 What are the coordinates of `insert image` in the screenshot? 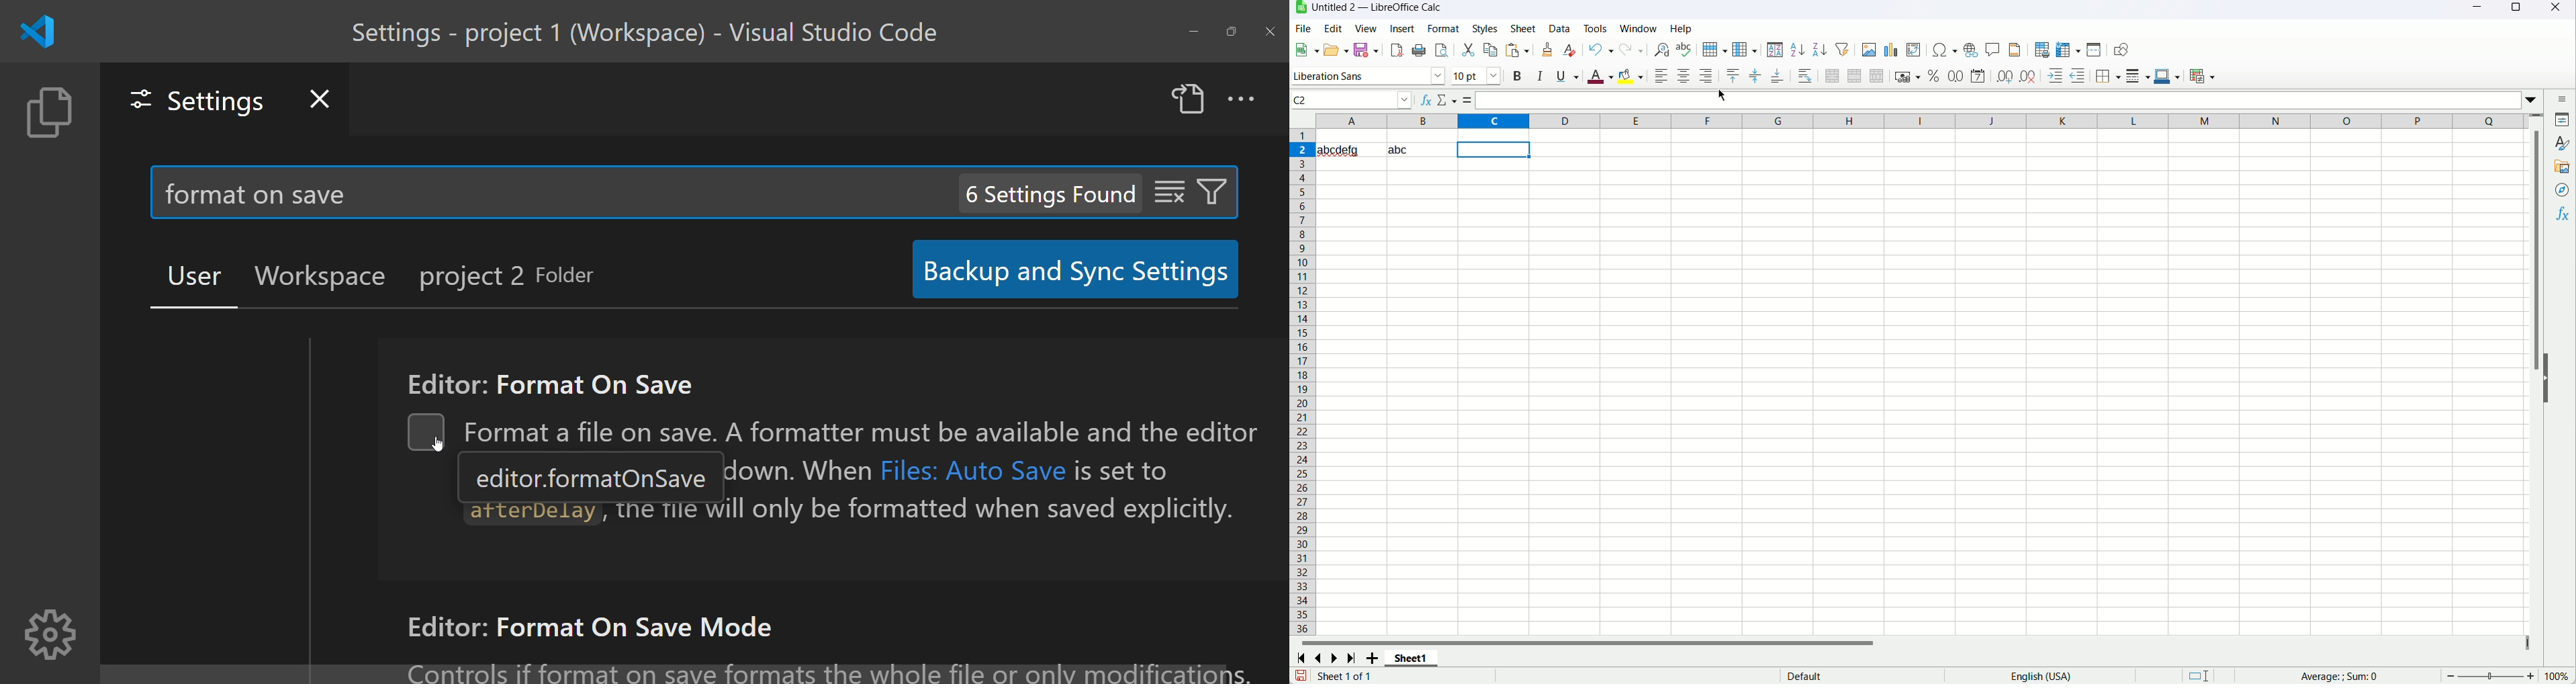 It's located at (1869, 48).